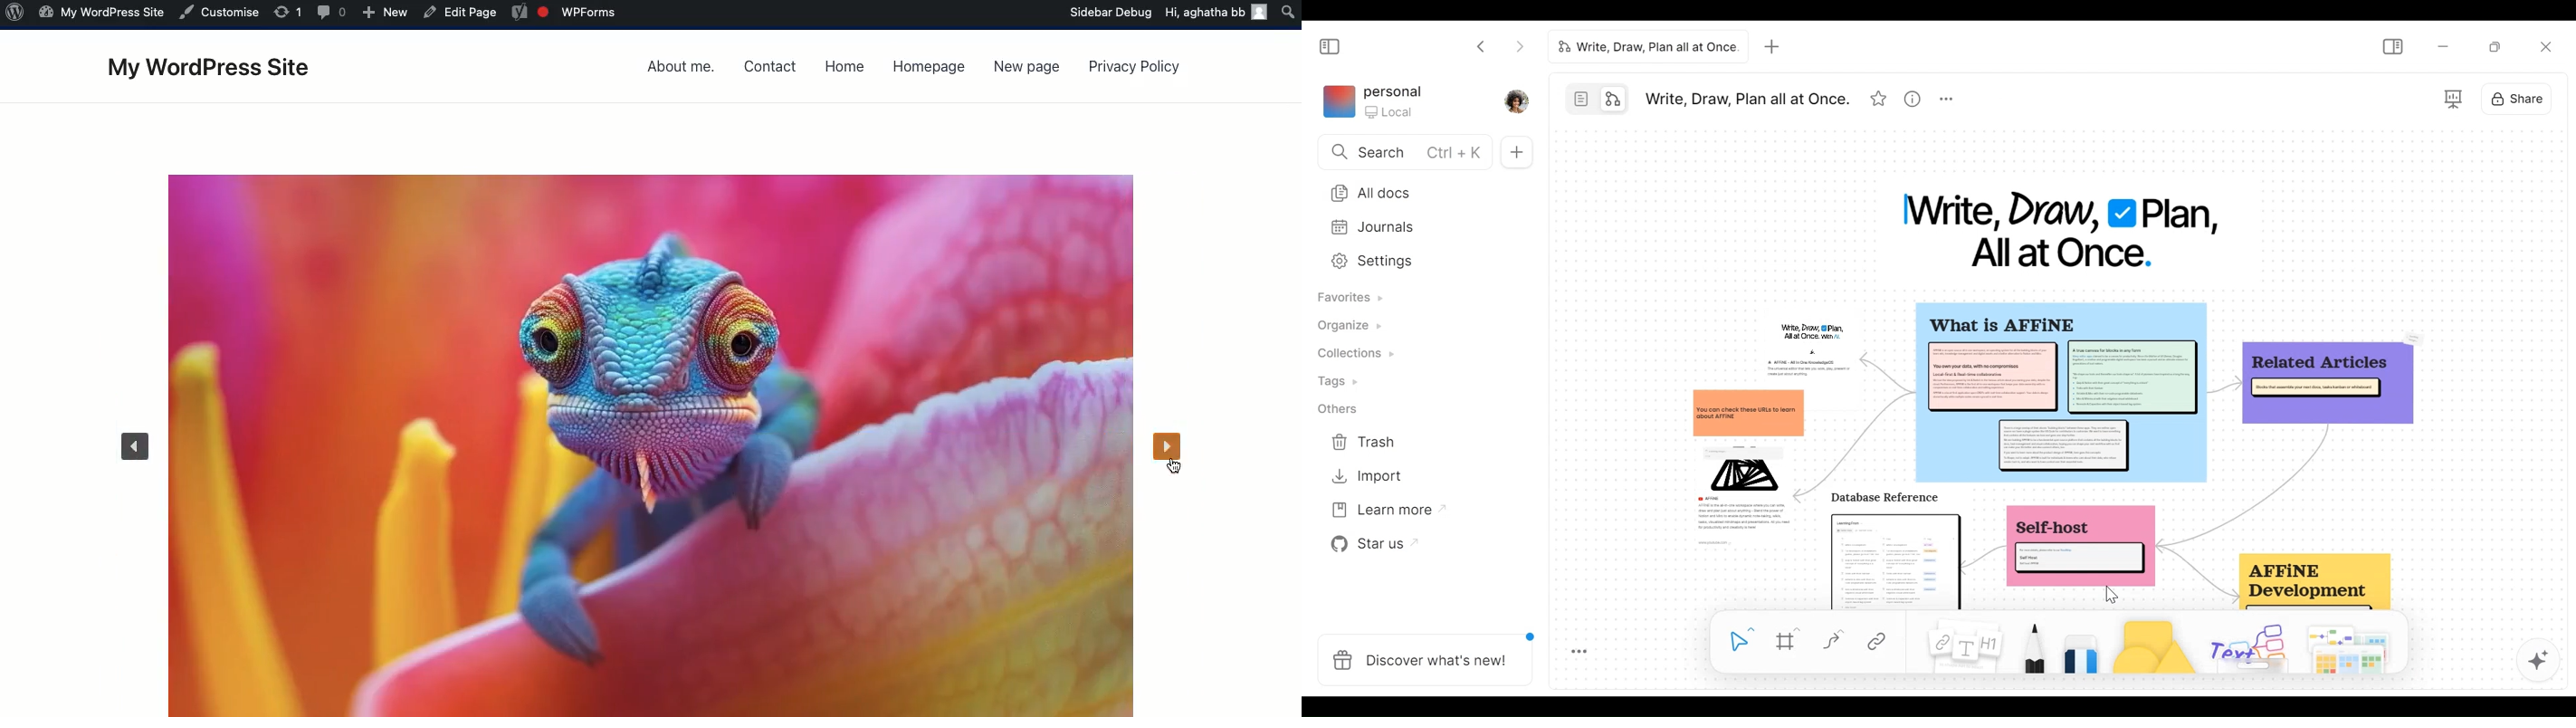  Describe the element at coordinates (2516, 98) in the screenshot. I see `Share` at that location.